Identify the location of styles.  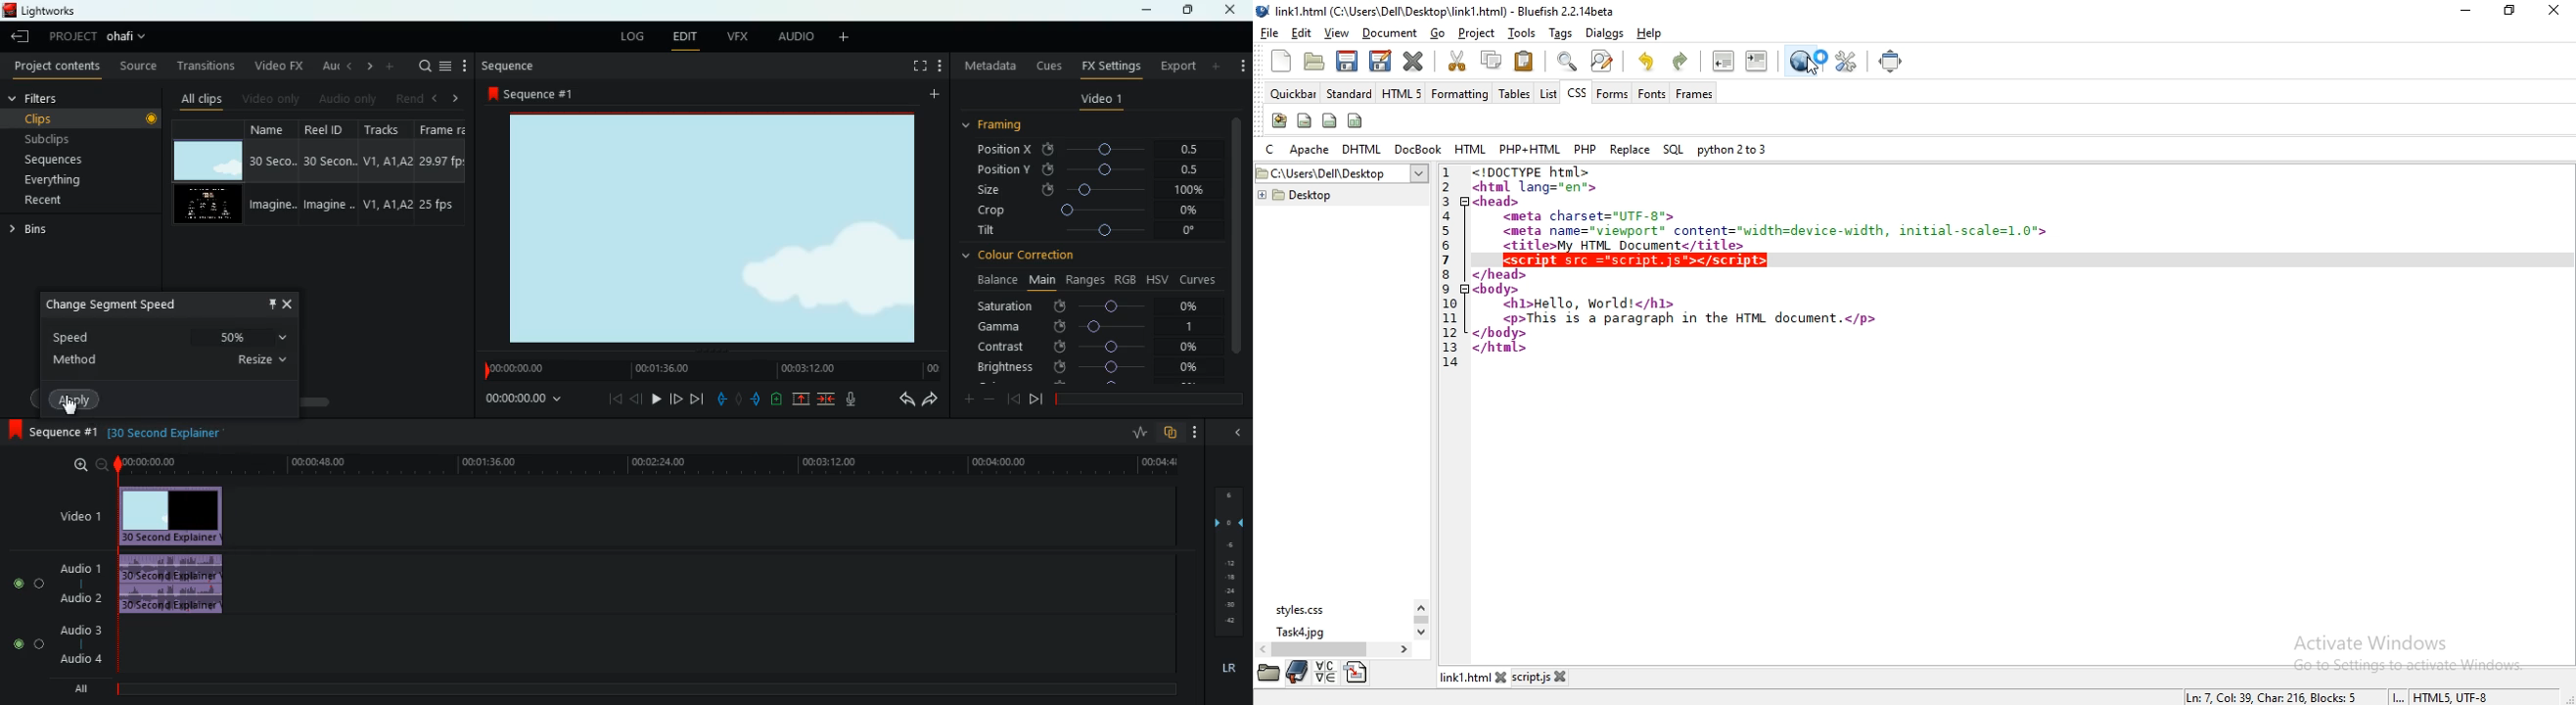
(1305, 608).